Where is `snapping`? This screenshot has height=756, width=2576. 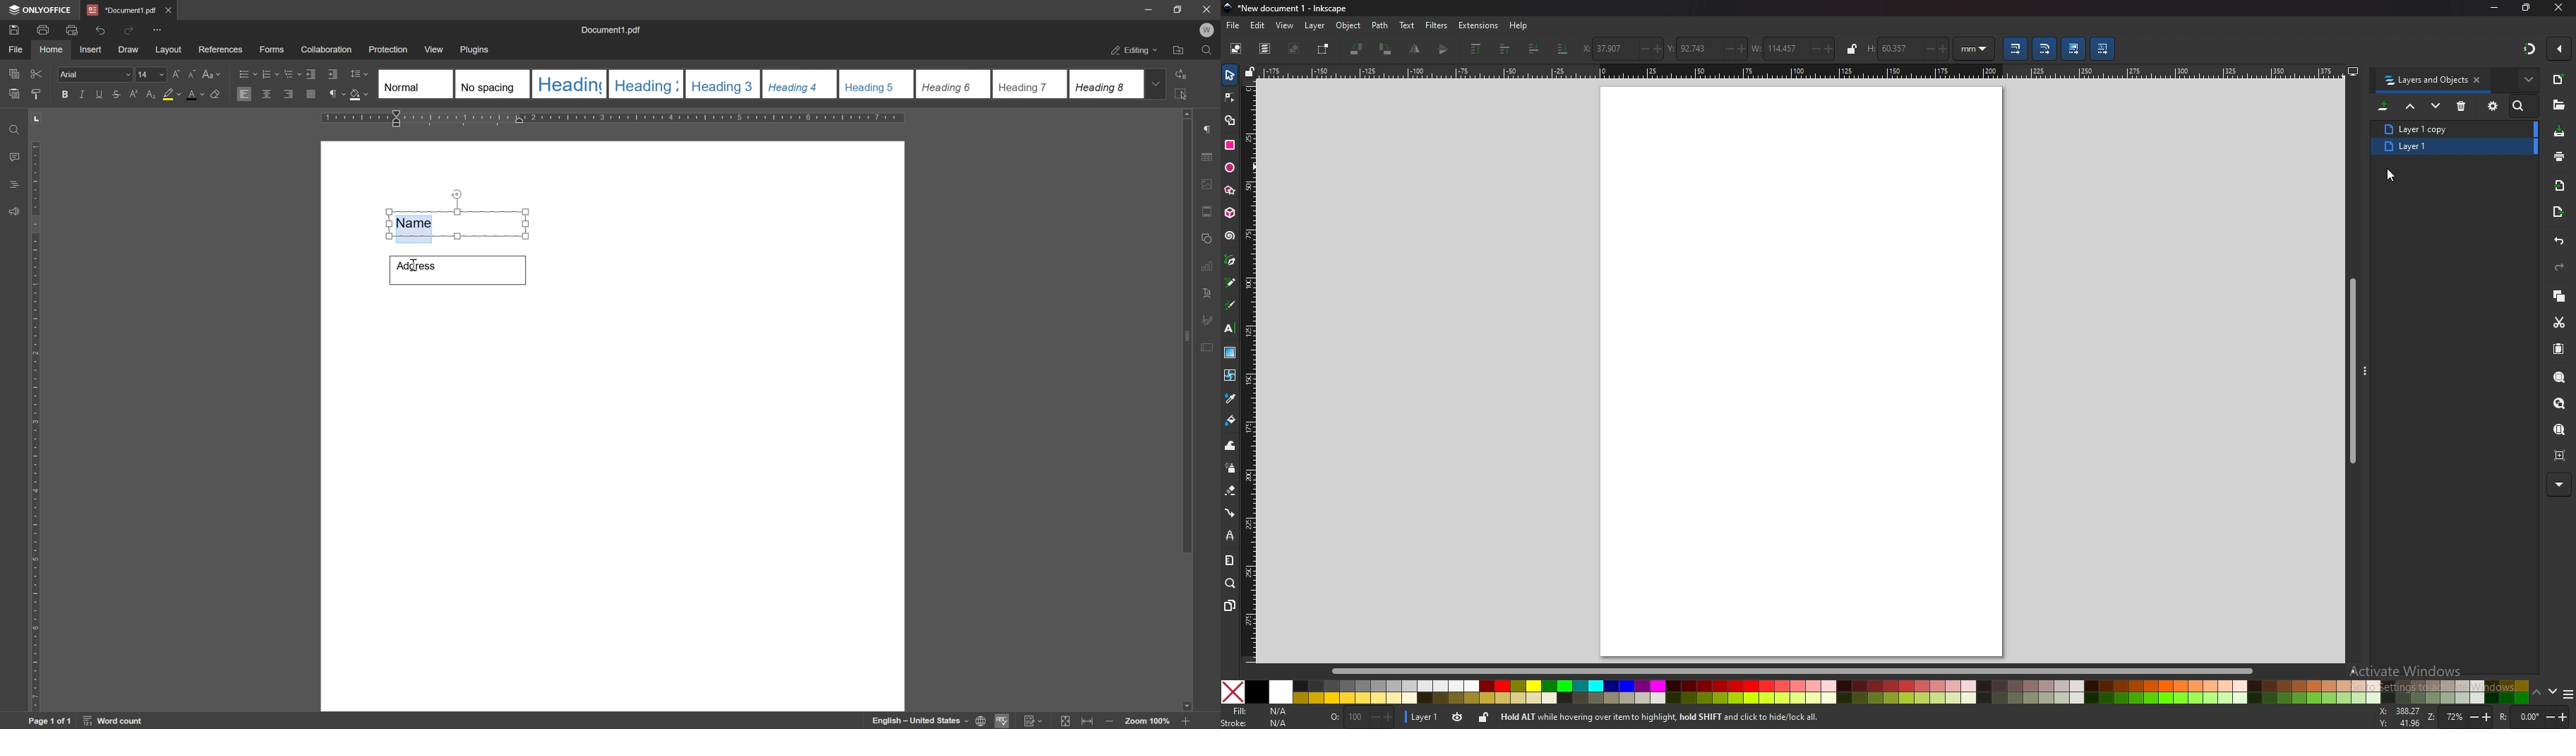 snapping is located at coordinates (2530, 49).